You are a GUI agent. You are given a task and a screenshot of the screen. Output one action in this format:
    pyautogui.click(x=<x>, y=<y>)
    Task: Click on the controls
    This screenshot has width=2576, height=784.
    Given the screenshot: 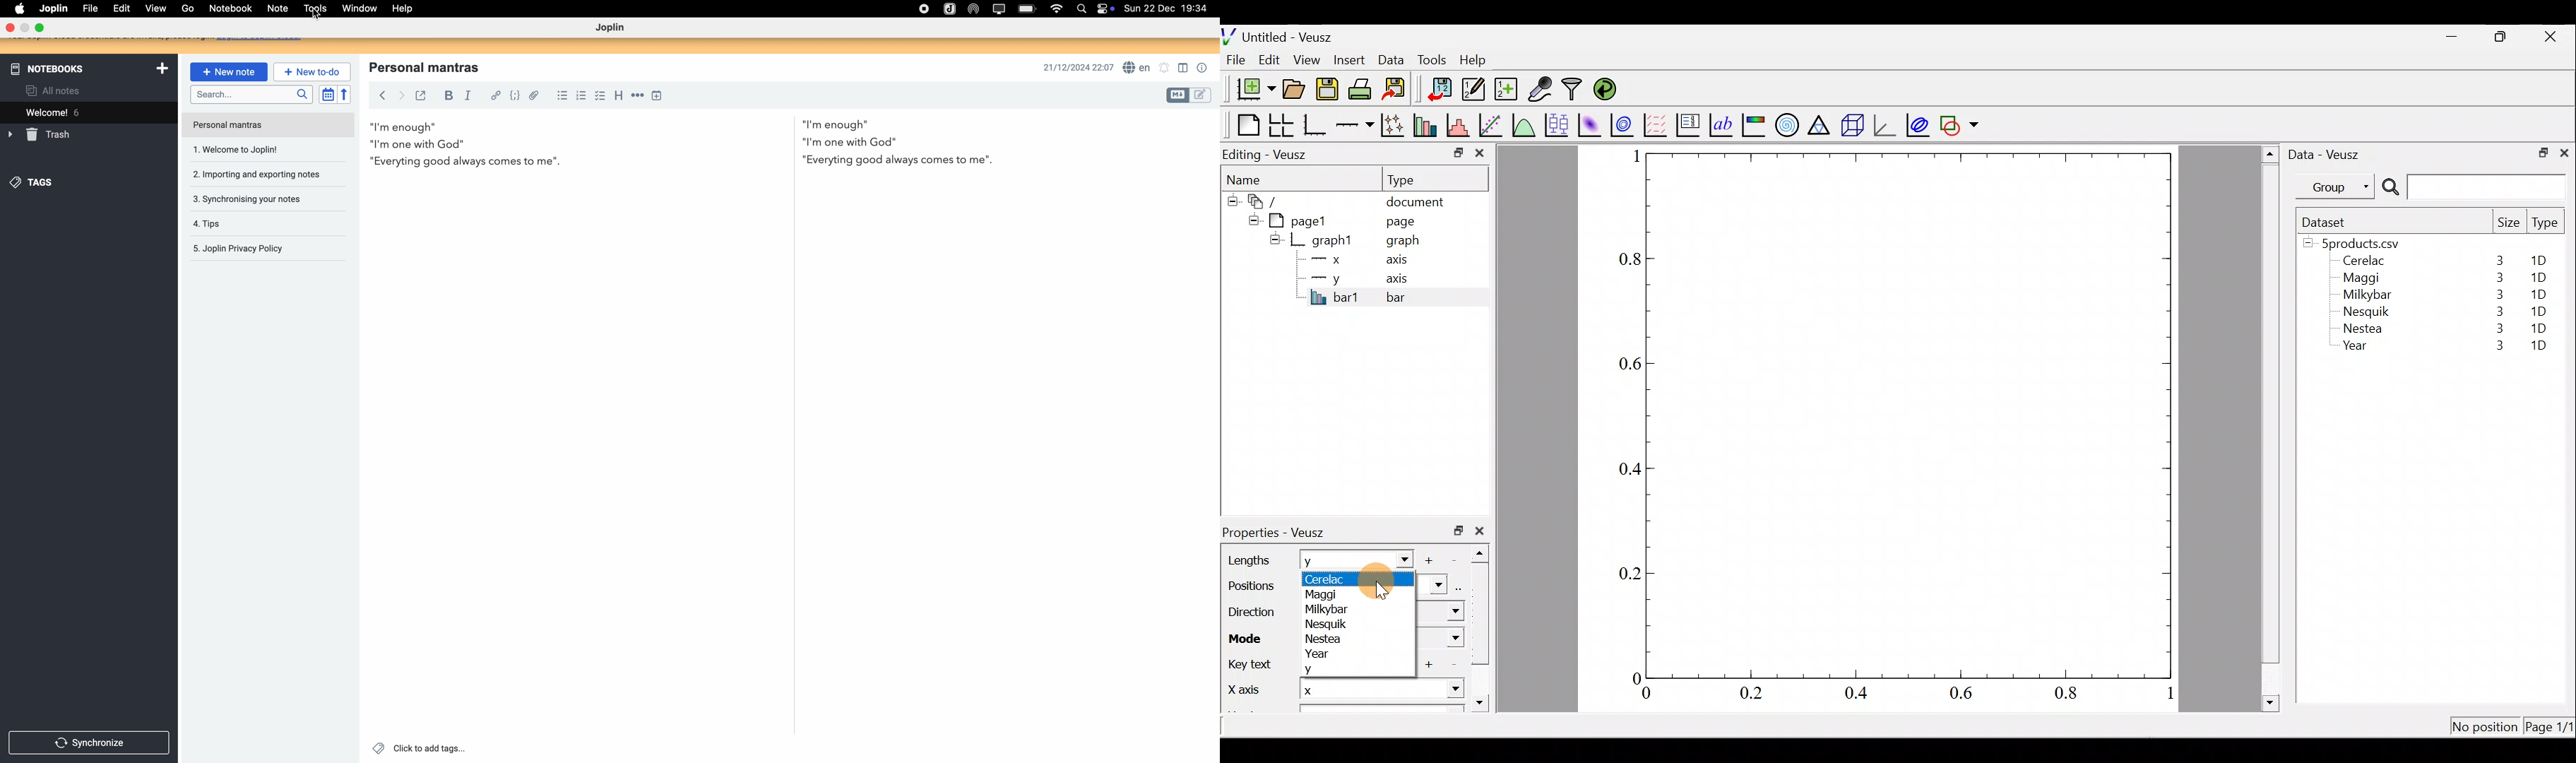 What is the action you would take?
    pyautogui.click(x=1106, y=9)
    